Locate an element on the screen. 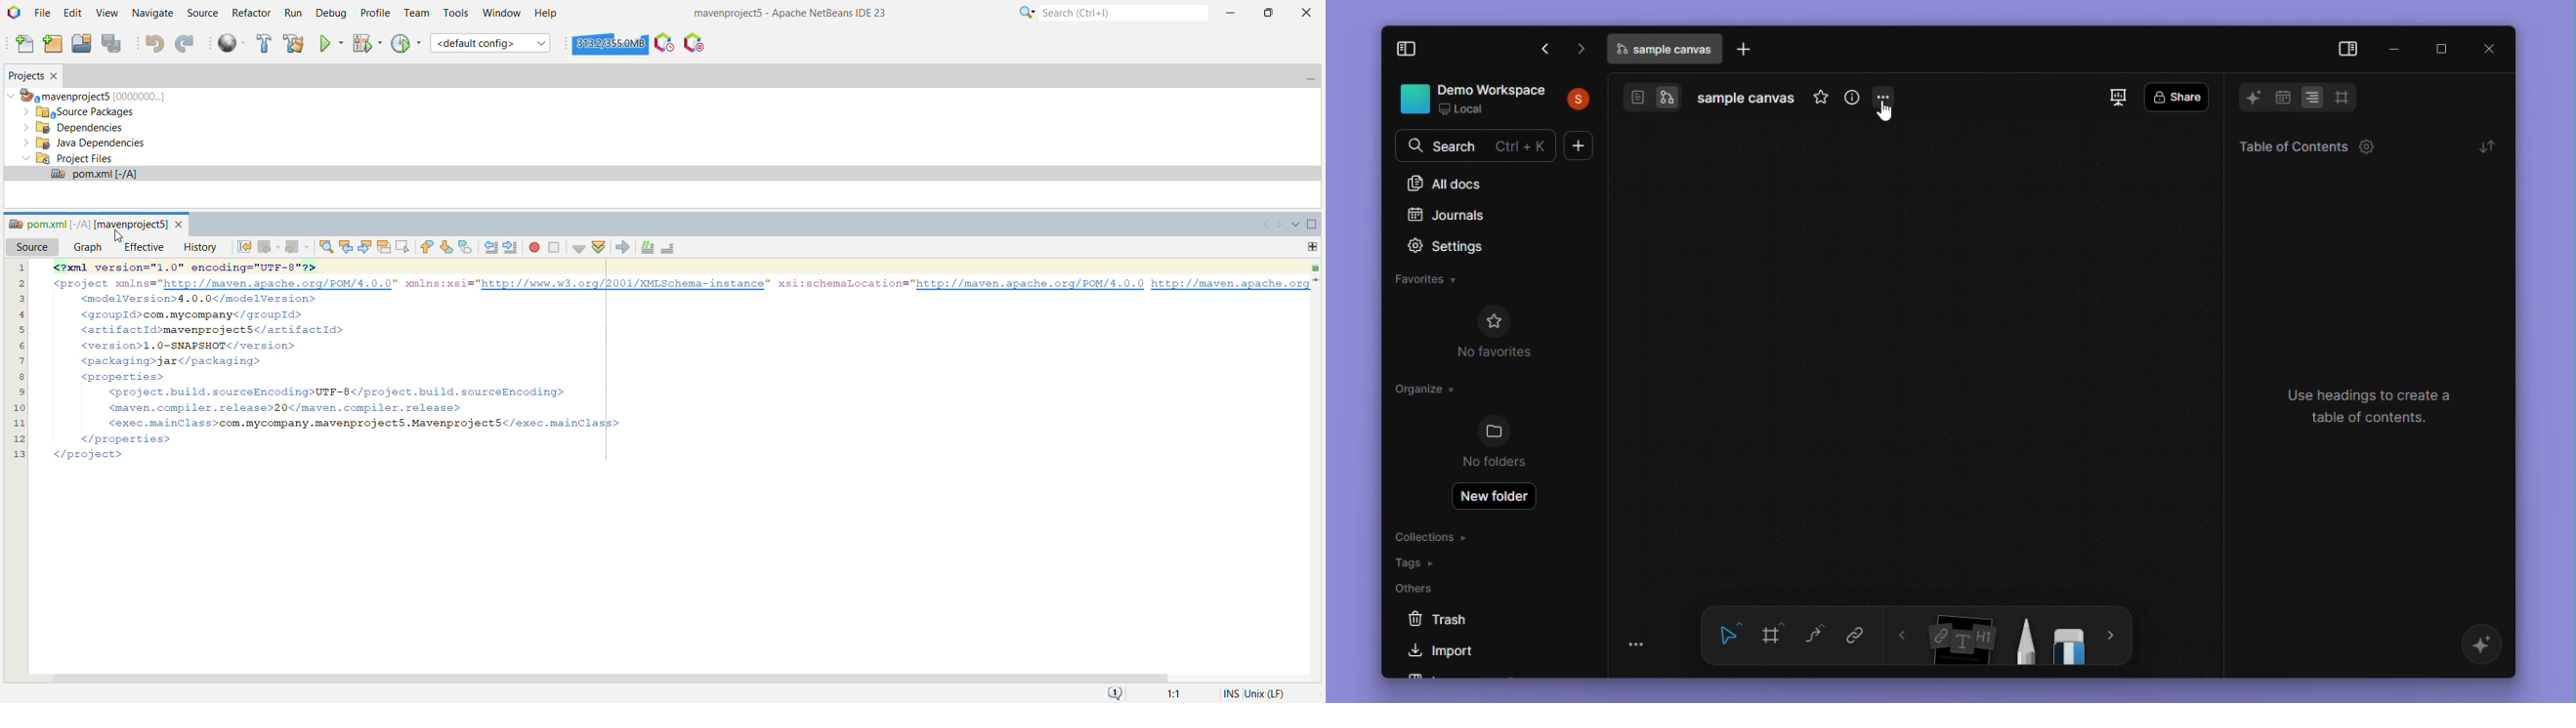 The image size is (2576, 728). notes is located at coordinates (1963, 640).